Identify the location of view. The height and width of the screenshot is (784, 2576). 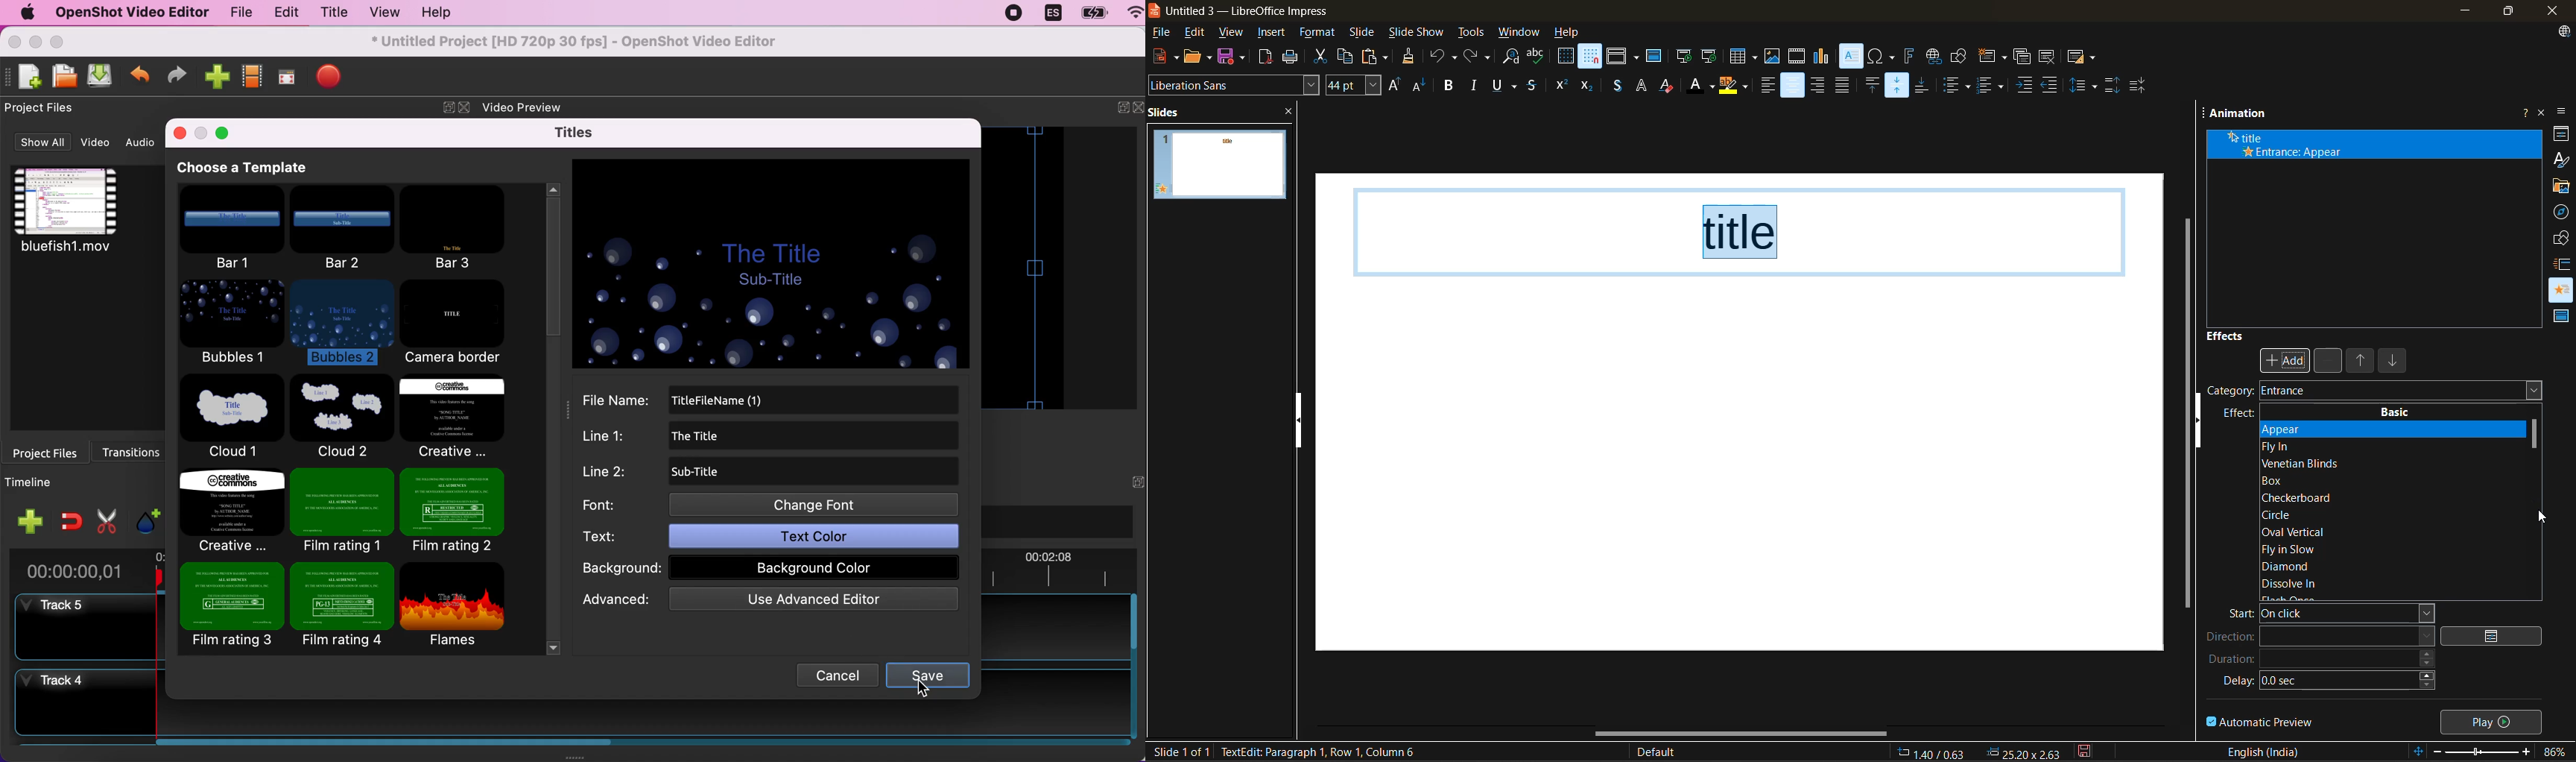
(381, 13).